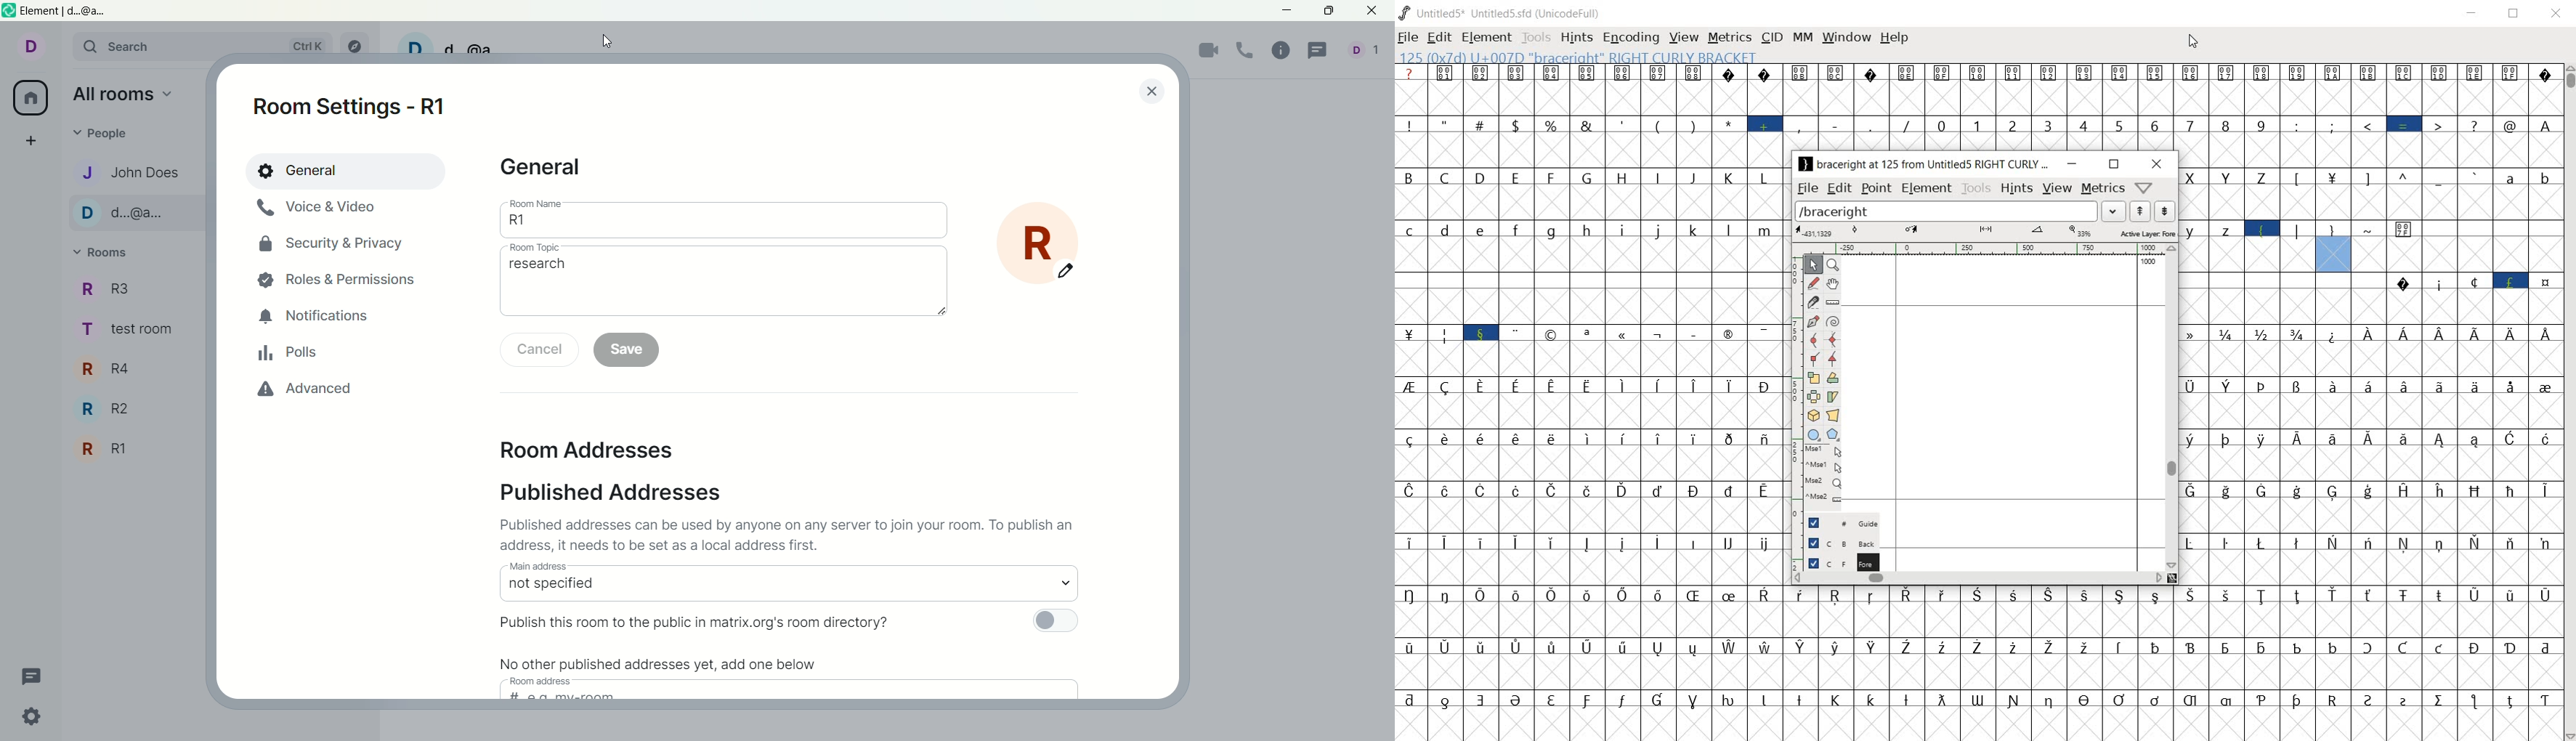 Image resolution: width=2576 pixels, height=756 pixels. Describe the element at coordinates (2114, 164) in the screenshot. I see `restore down` at that location.